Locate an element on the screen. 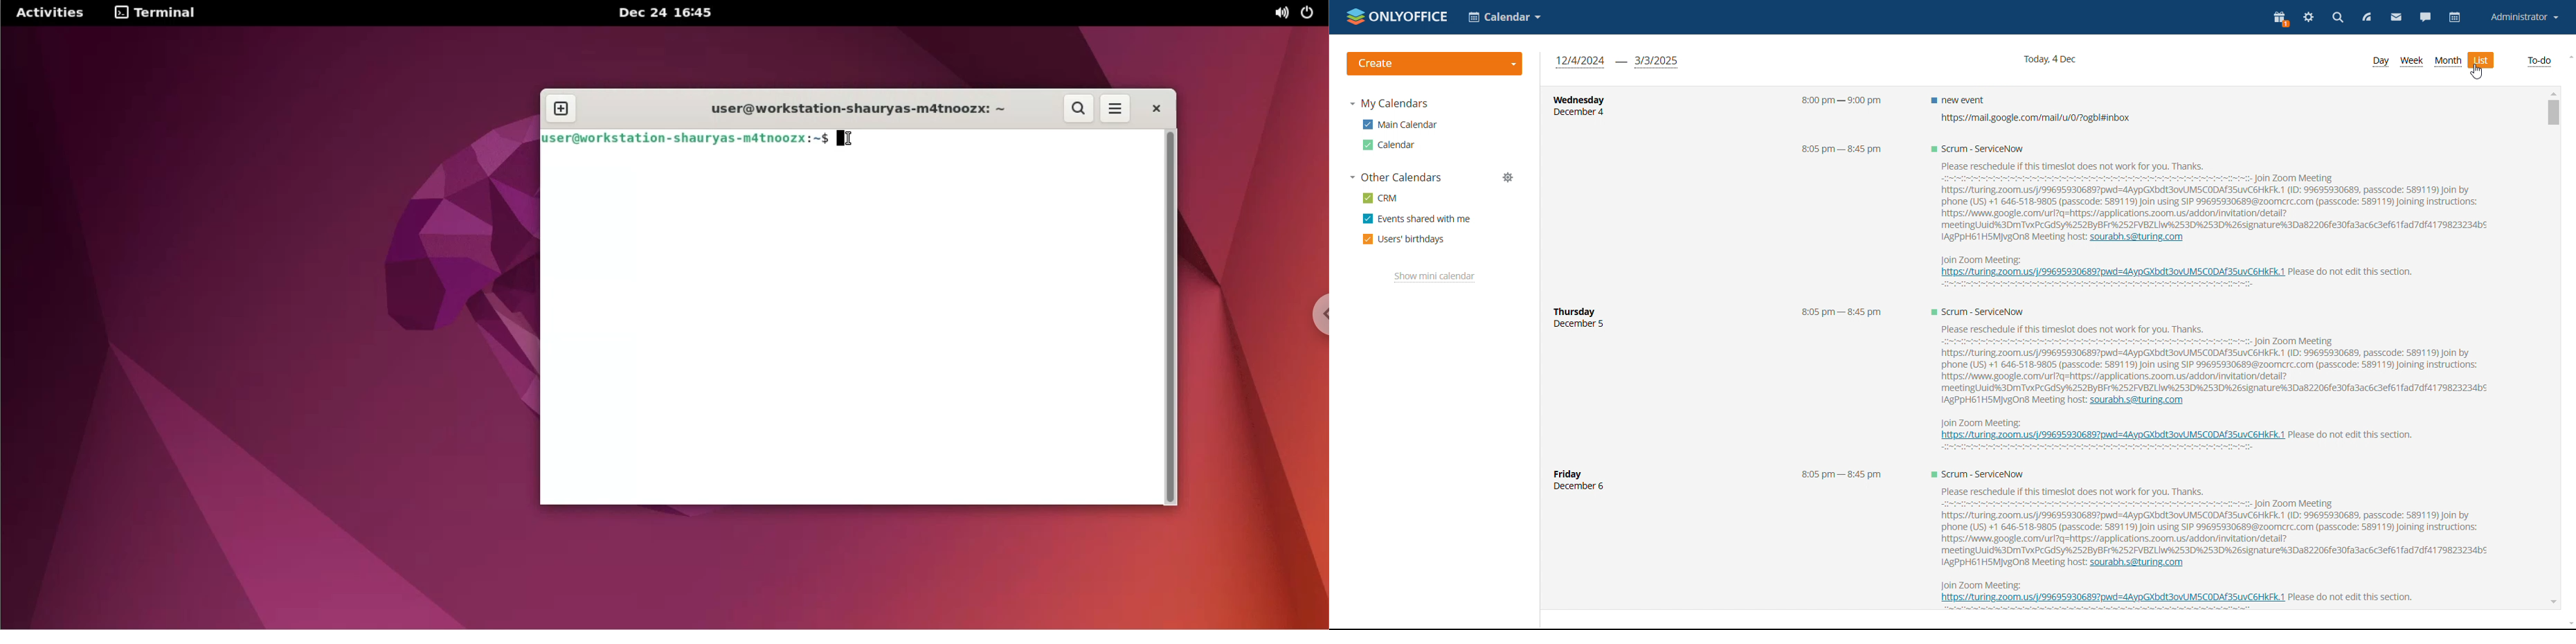 The image size is (2576, 644). search is located at coordinates (2337, 19).